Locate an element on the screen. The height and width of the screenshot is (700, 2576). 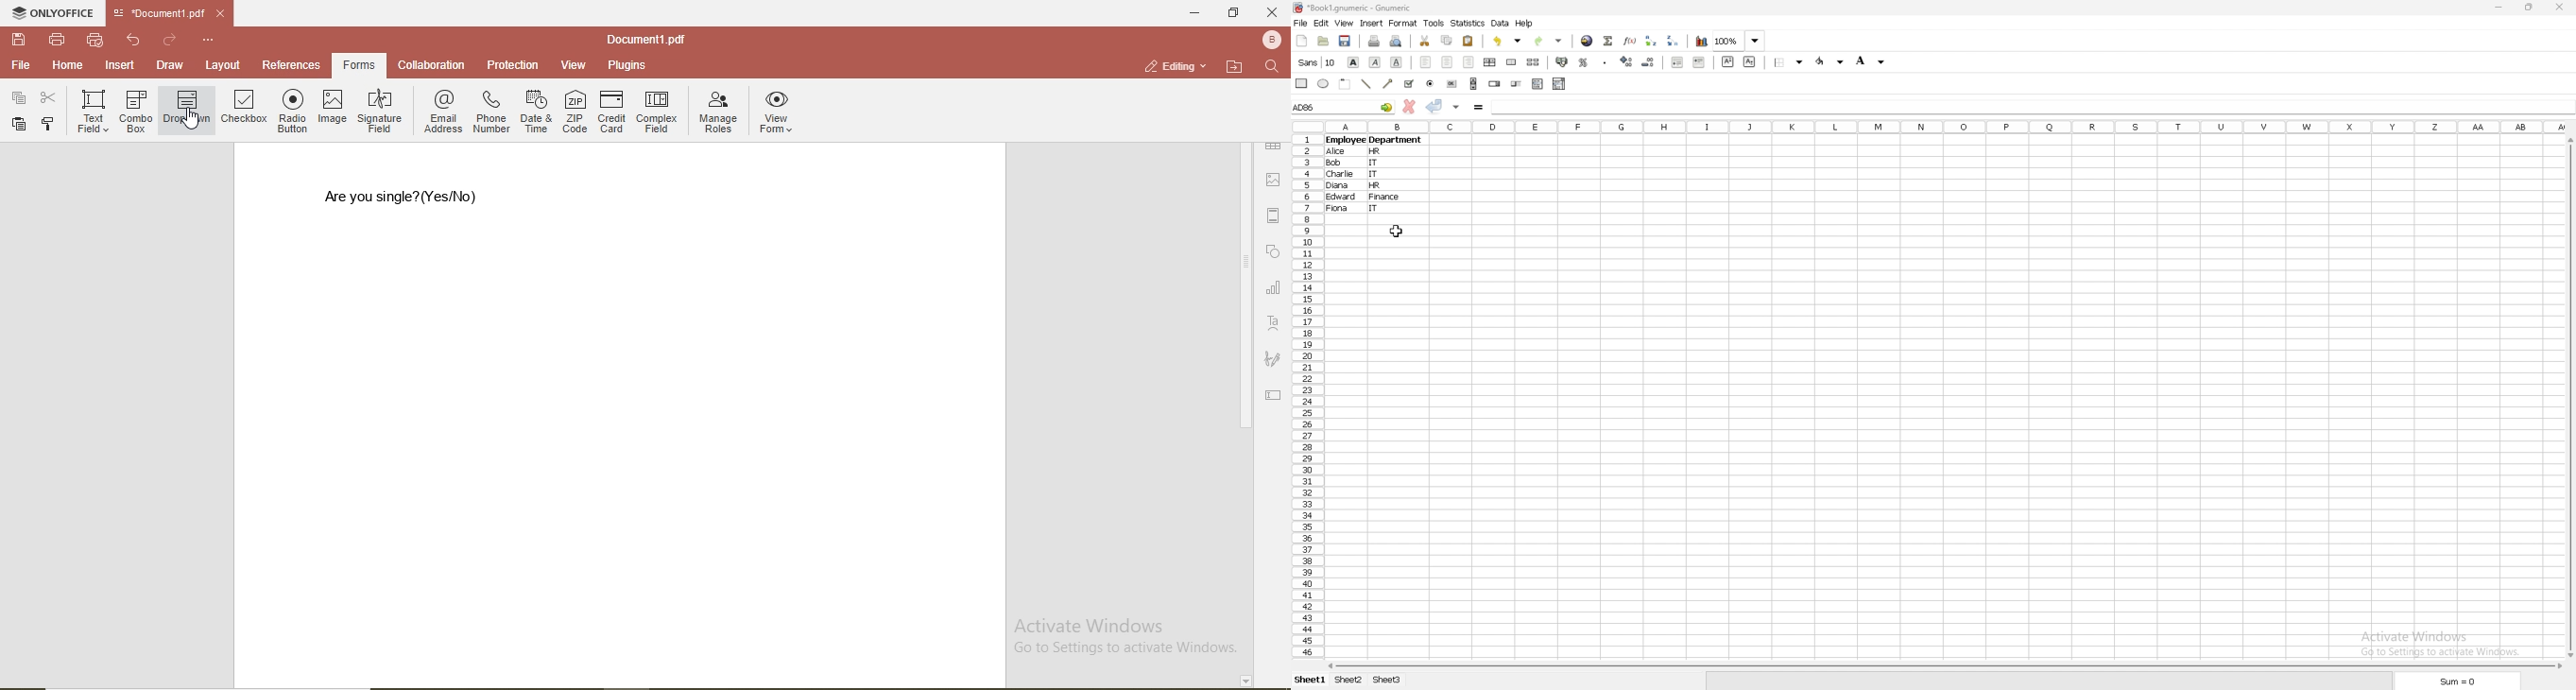
paste is located at coordinates (1469, 41).